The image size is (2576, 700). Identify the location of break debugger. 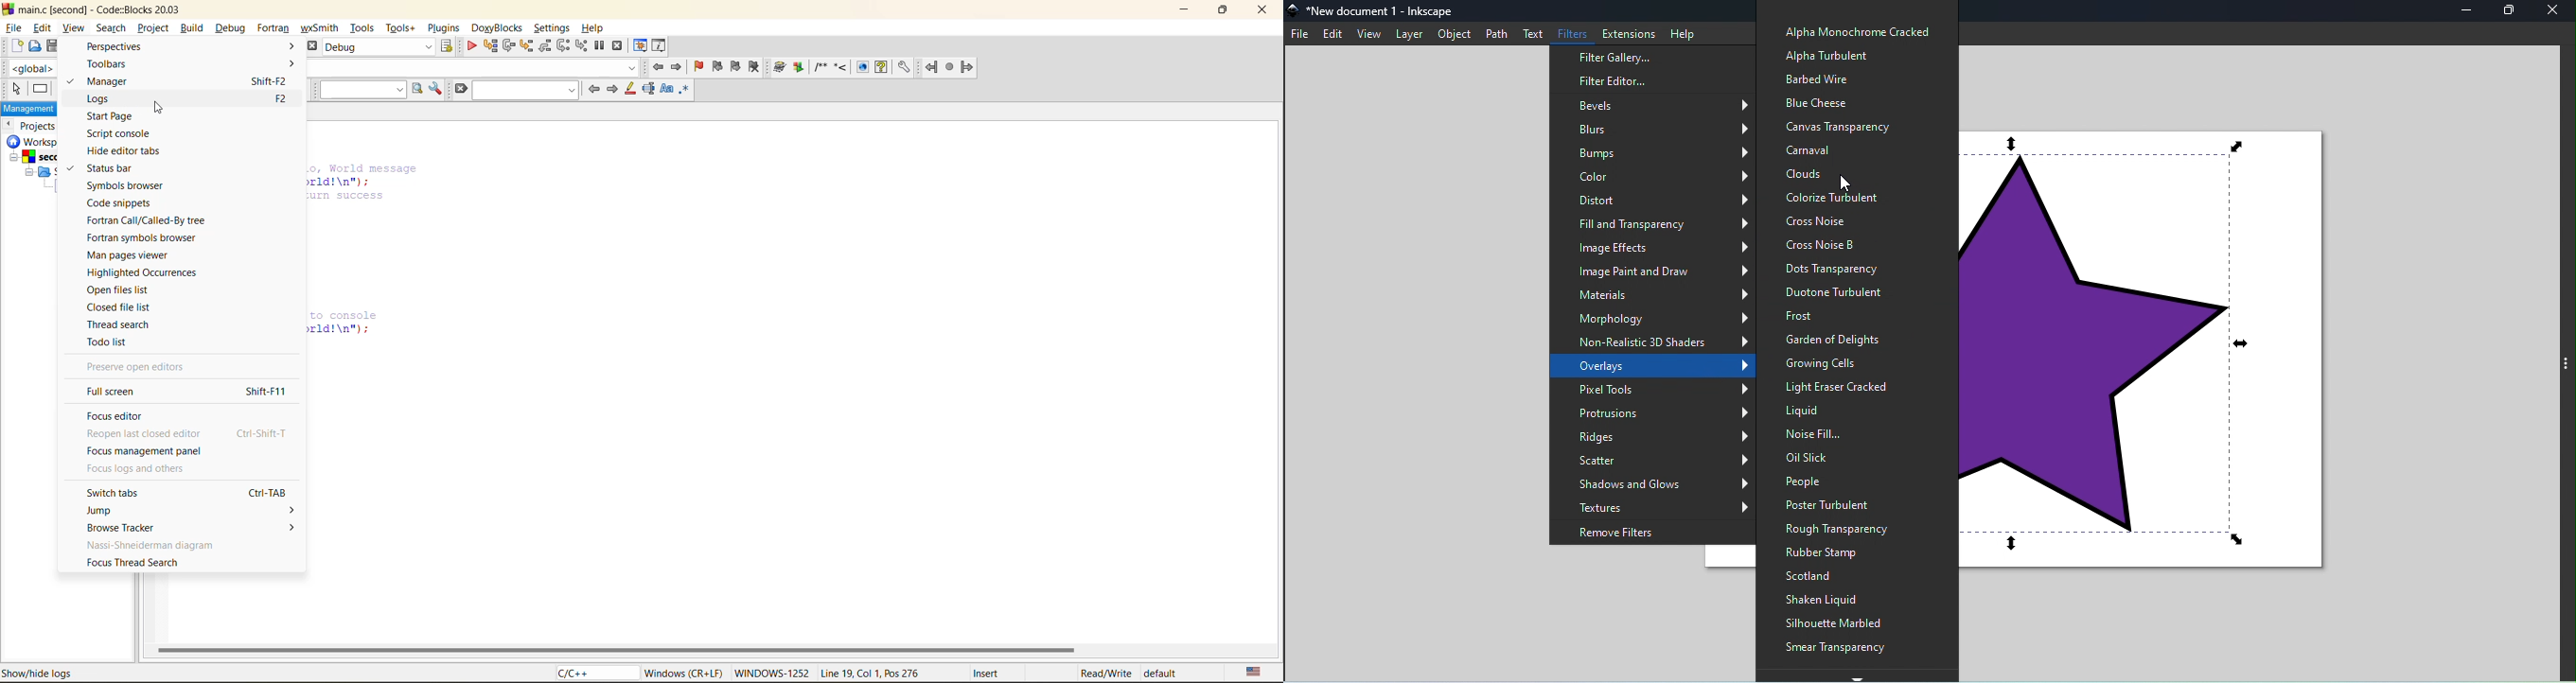
(600, 45).